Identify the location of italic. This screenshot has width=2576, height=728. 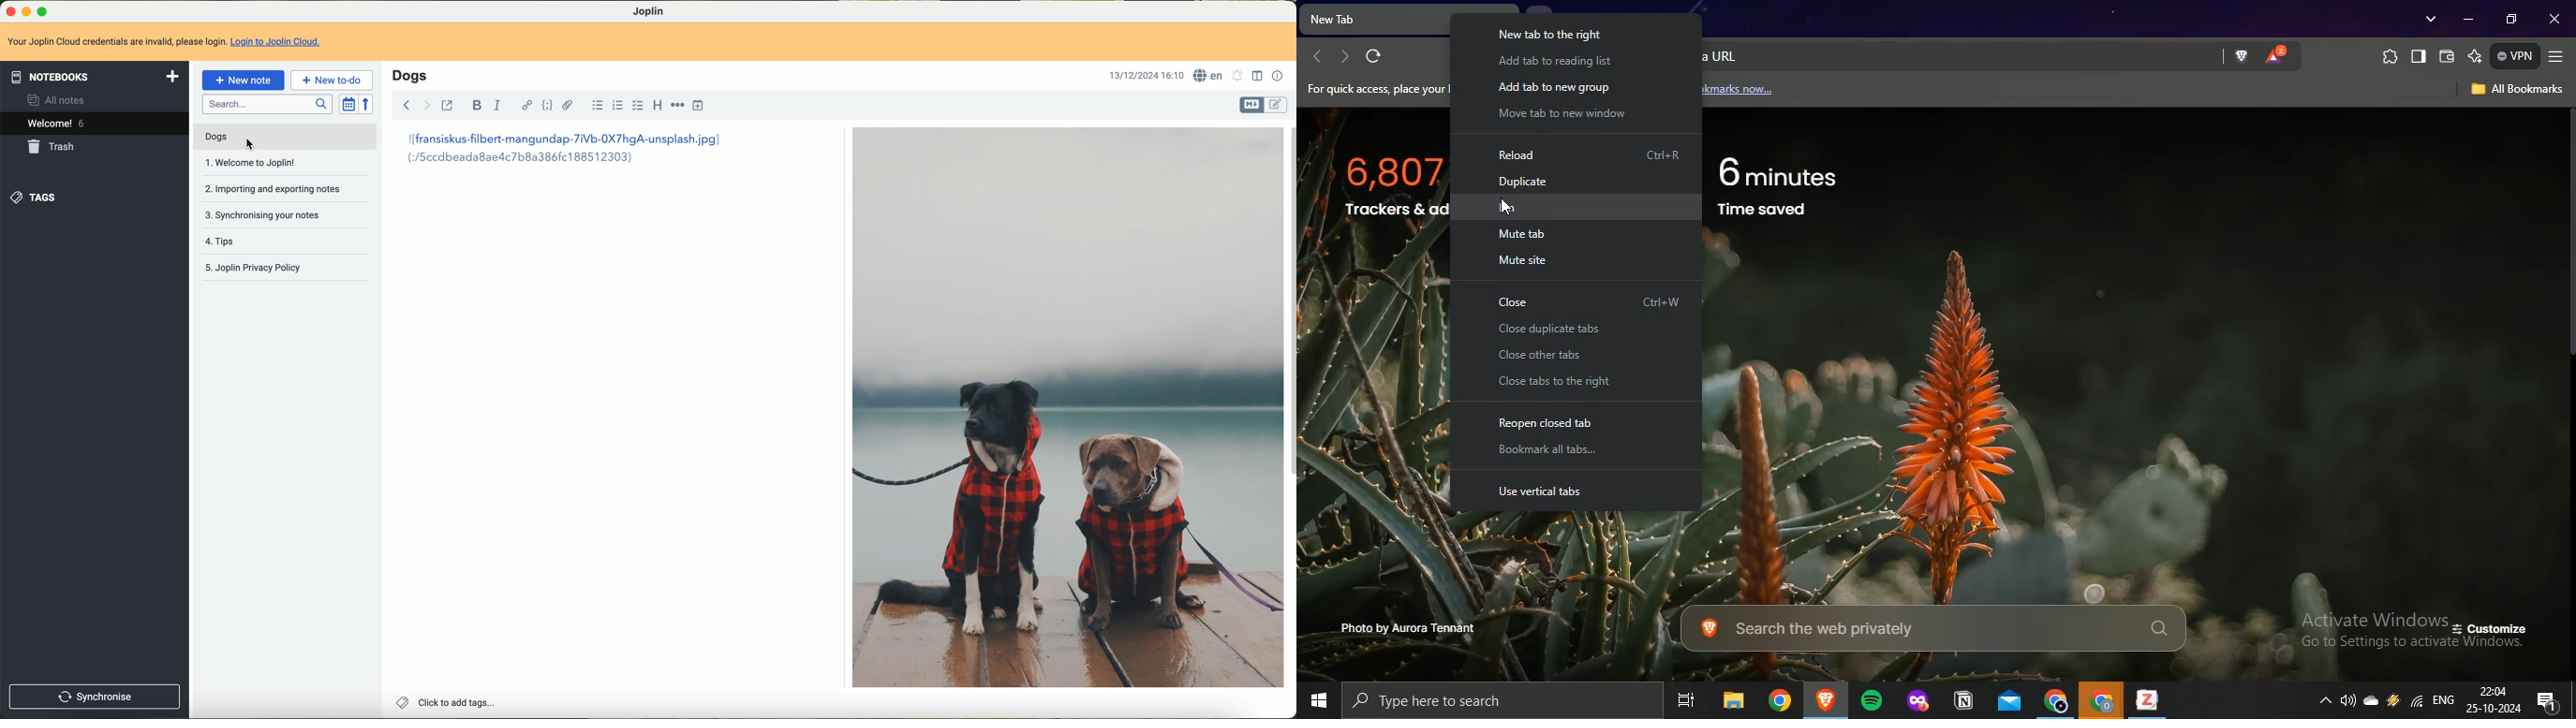
(497, 106).